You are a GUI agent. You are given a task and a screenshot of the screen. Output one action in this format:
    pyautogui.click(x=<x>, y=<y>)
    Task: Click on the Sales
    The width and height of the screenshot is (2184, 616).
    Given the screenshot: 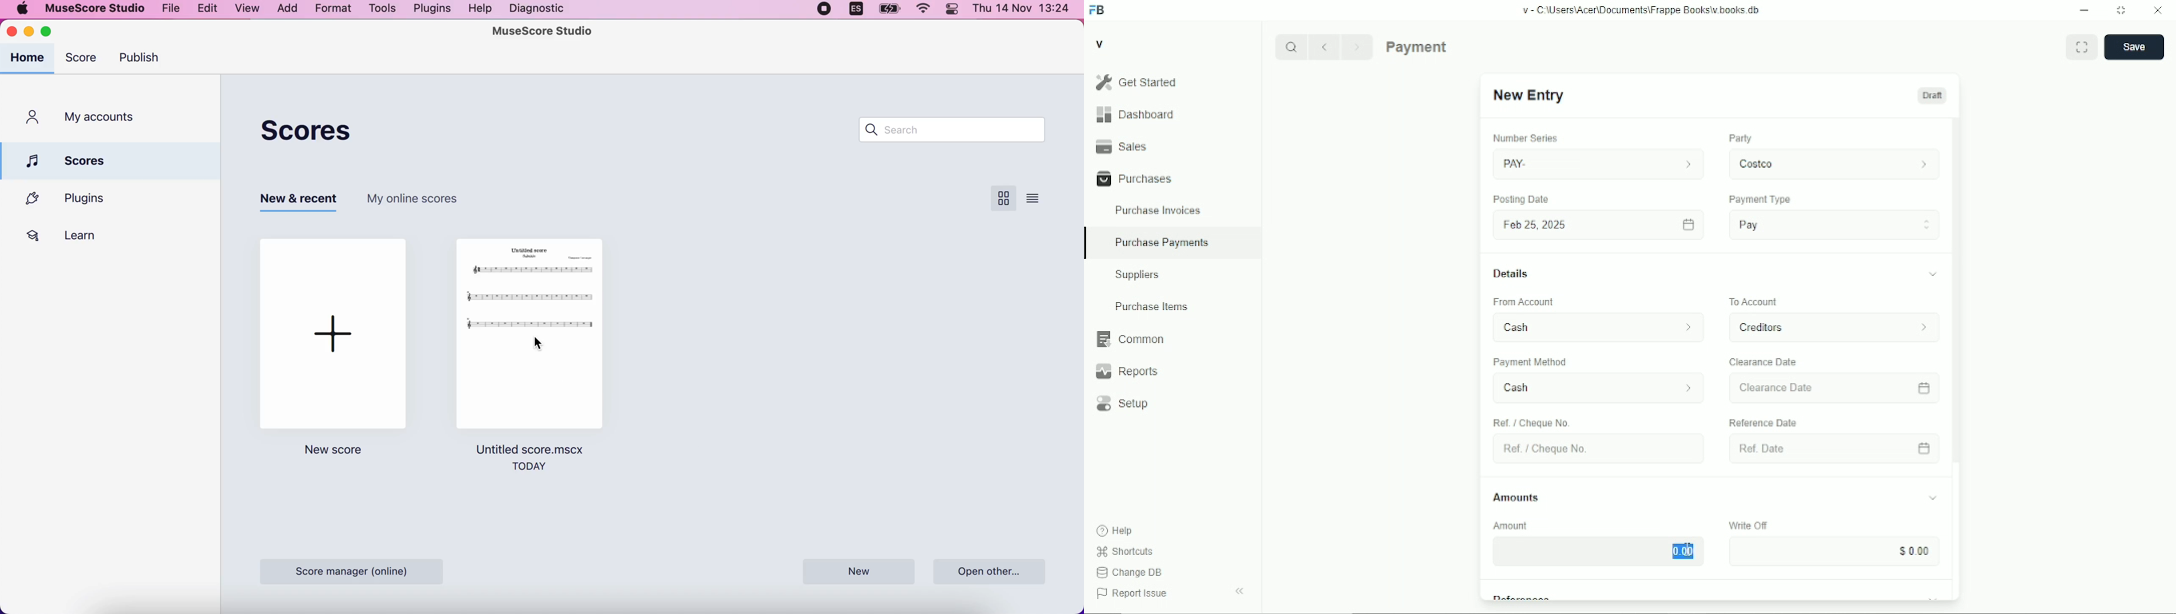 What is the action you would take?
    pyautogui.click(x=1172, y=146)
    